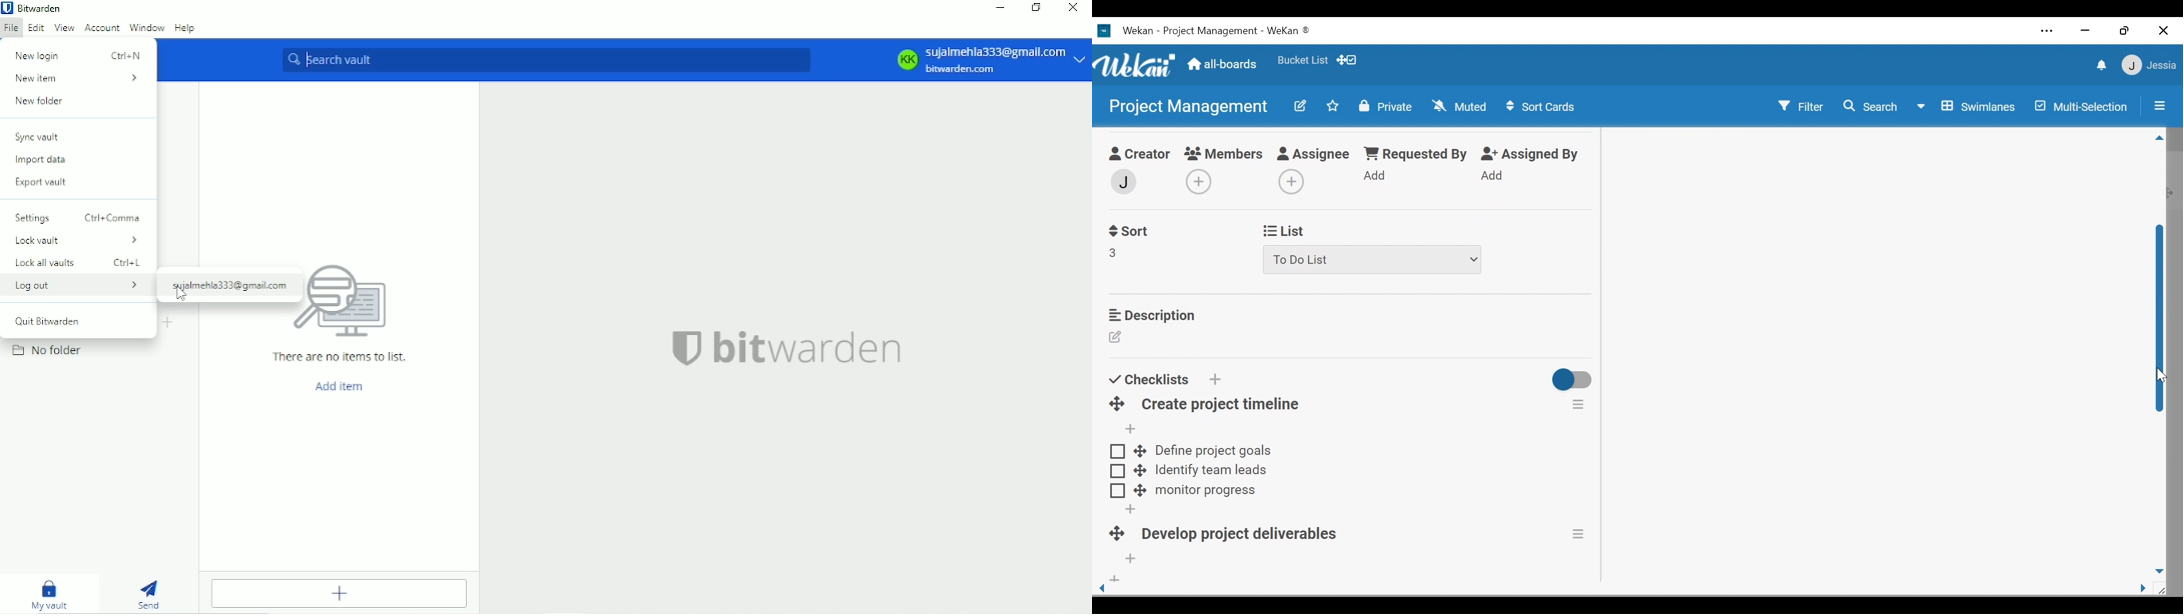  I want to click on computer icon, so click(353, 303).